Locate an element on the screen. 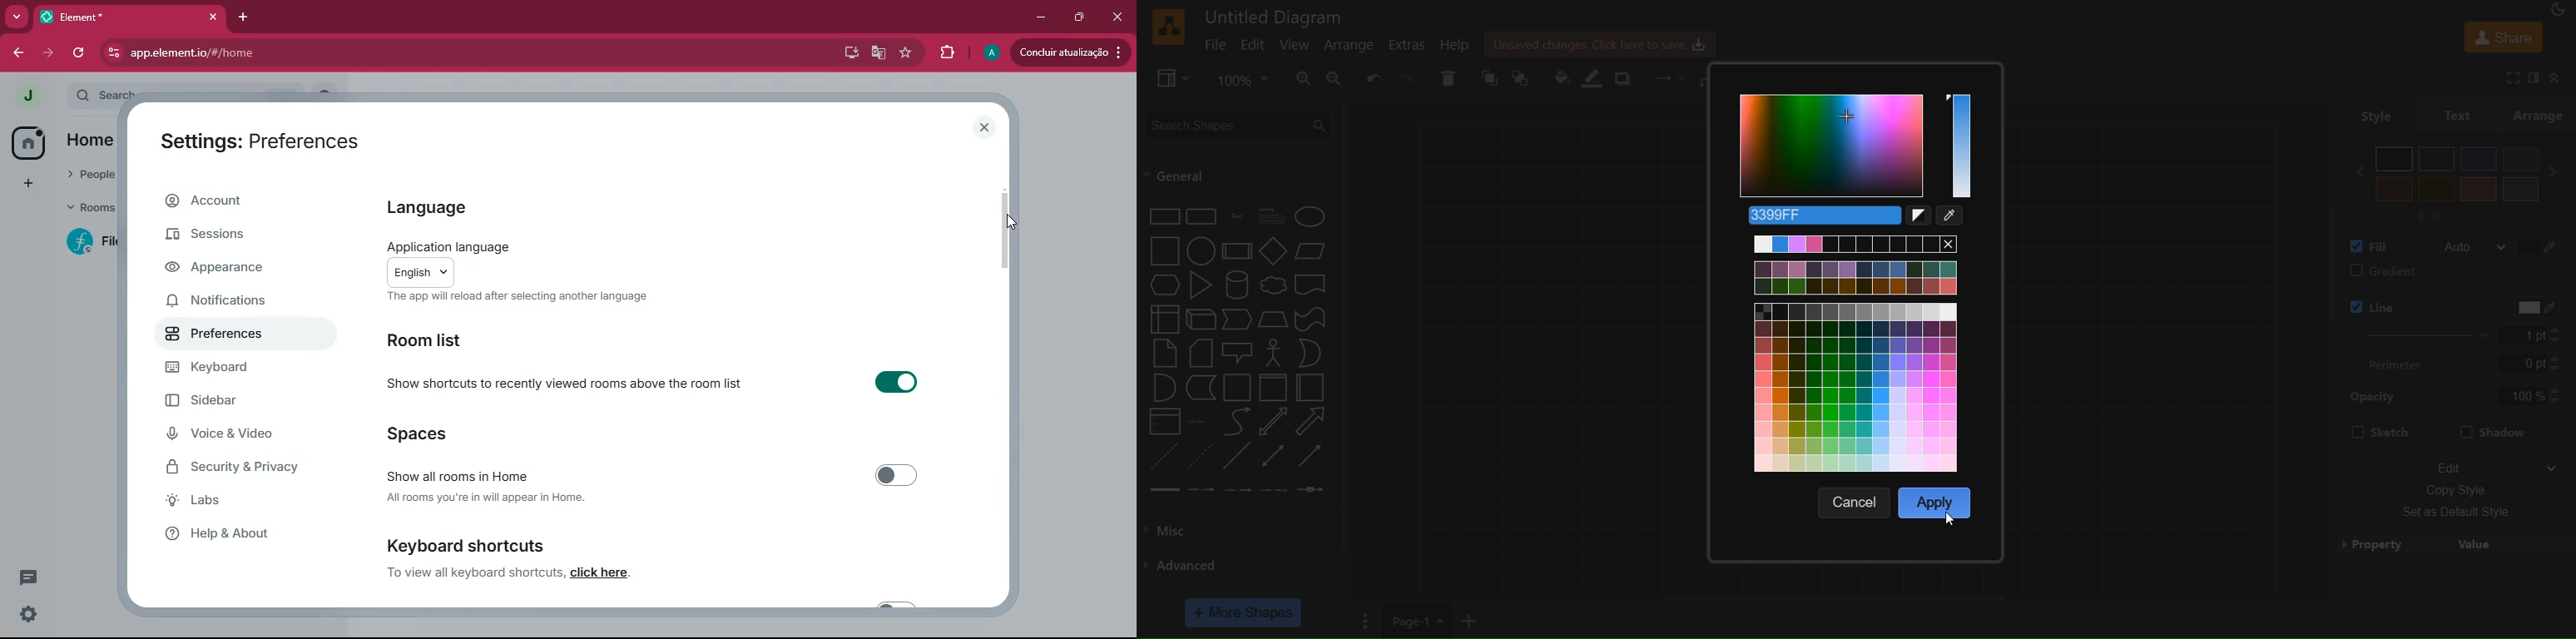 This screenshot has height=644, width=2576. square is located at coordinates (1164, 251).